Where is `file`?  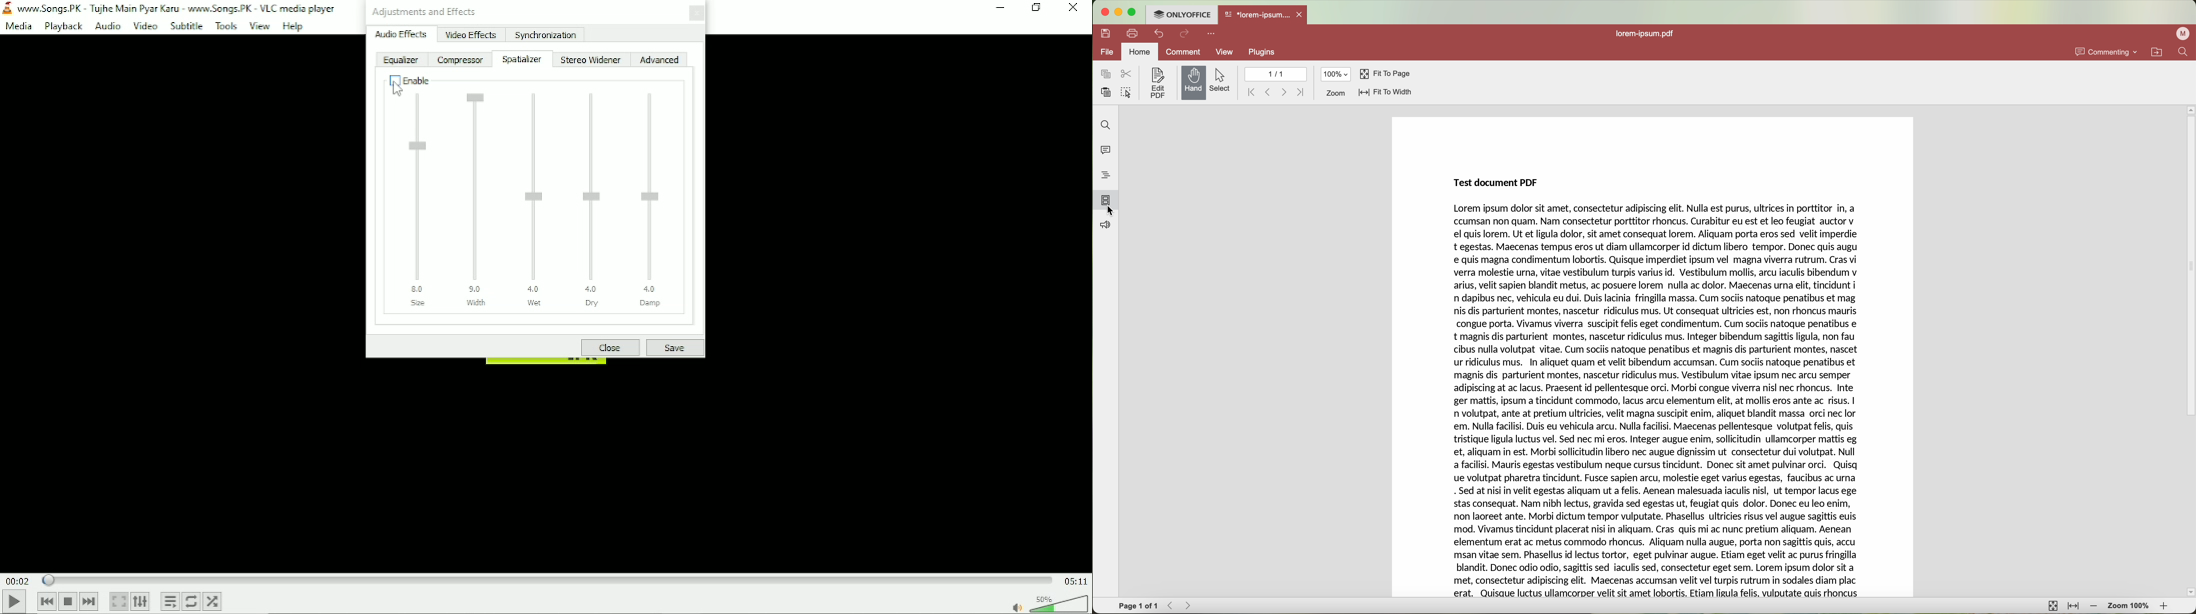 file is located at coordinates (1103, 52).